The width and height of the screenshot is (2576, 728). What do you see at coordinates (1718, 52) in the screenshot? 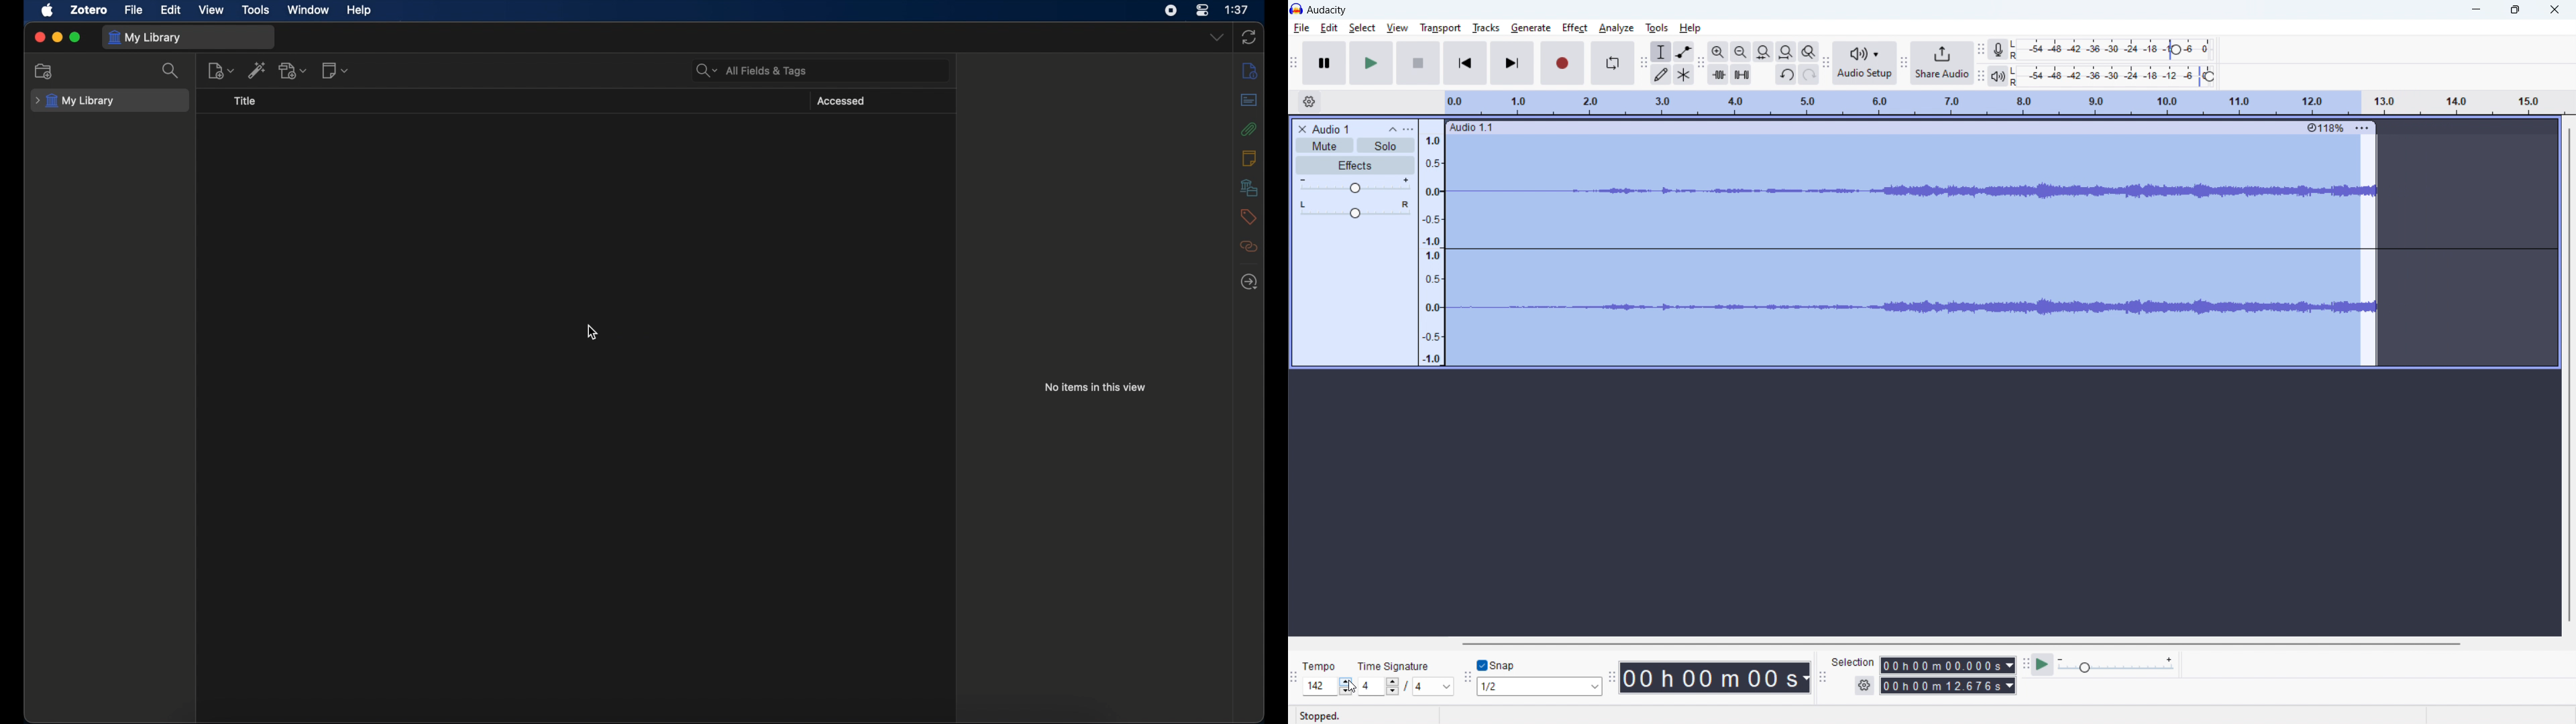
I see `zoom out` at bounding box center [1718, 52].